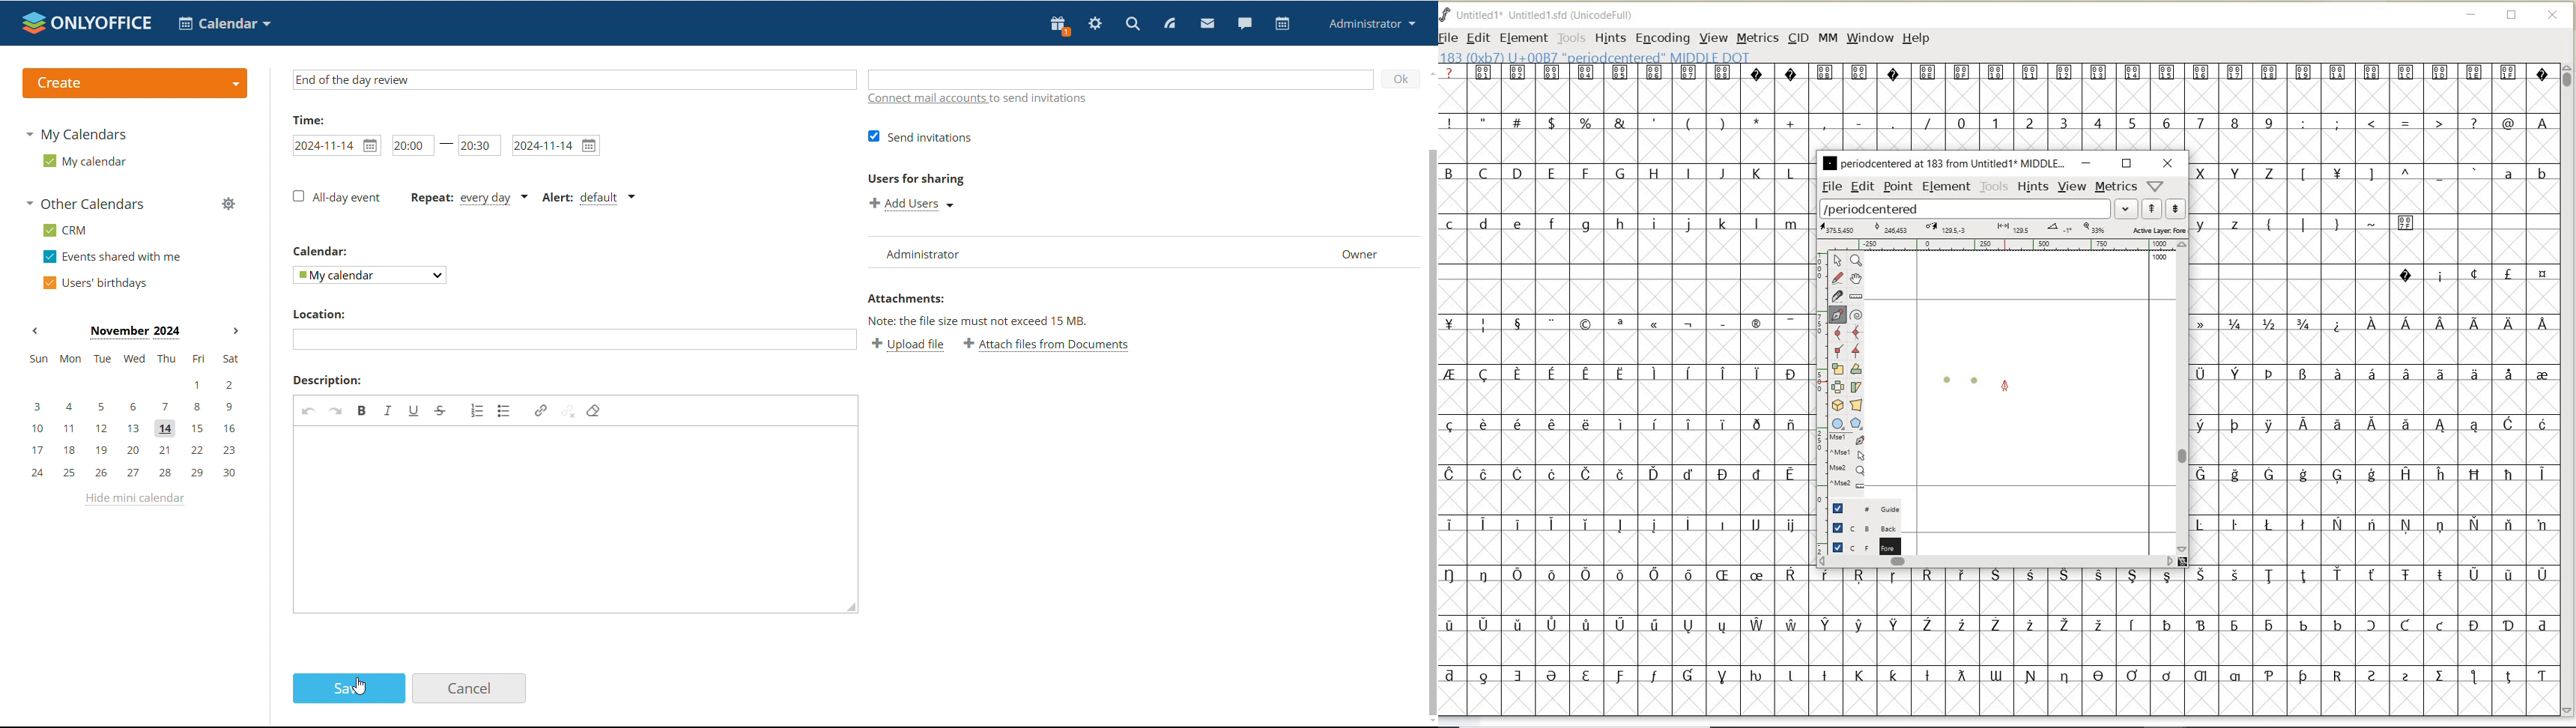 This screenshot has height=728, width=2576. I want to click on TOOLS, so click(1571, 38).